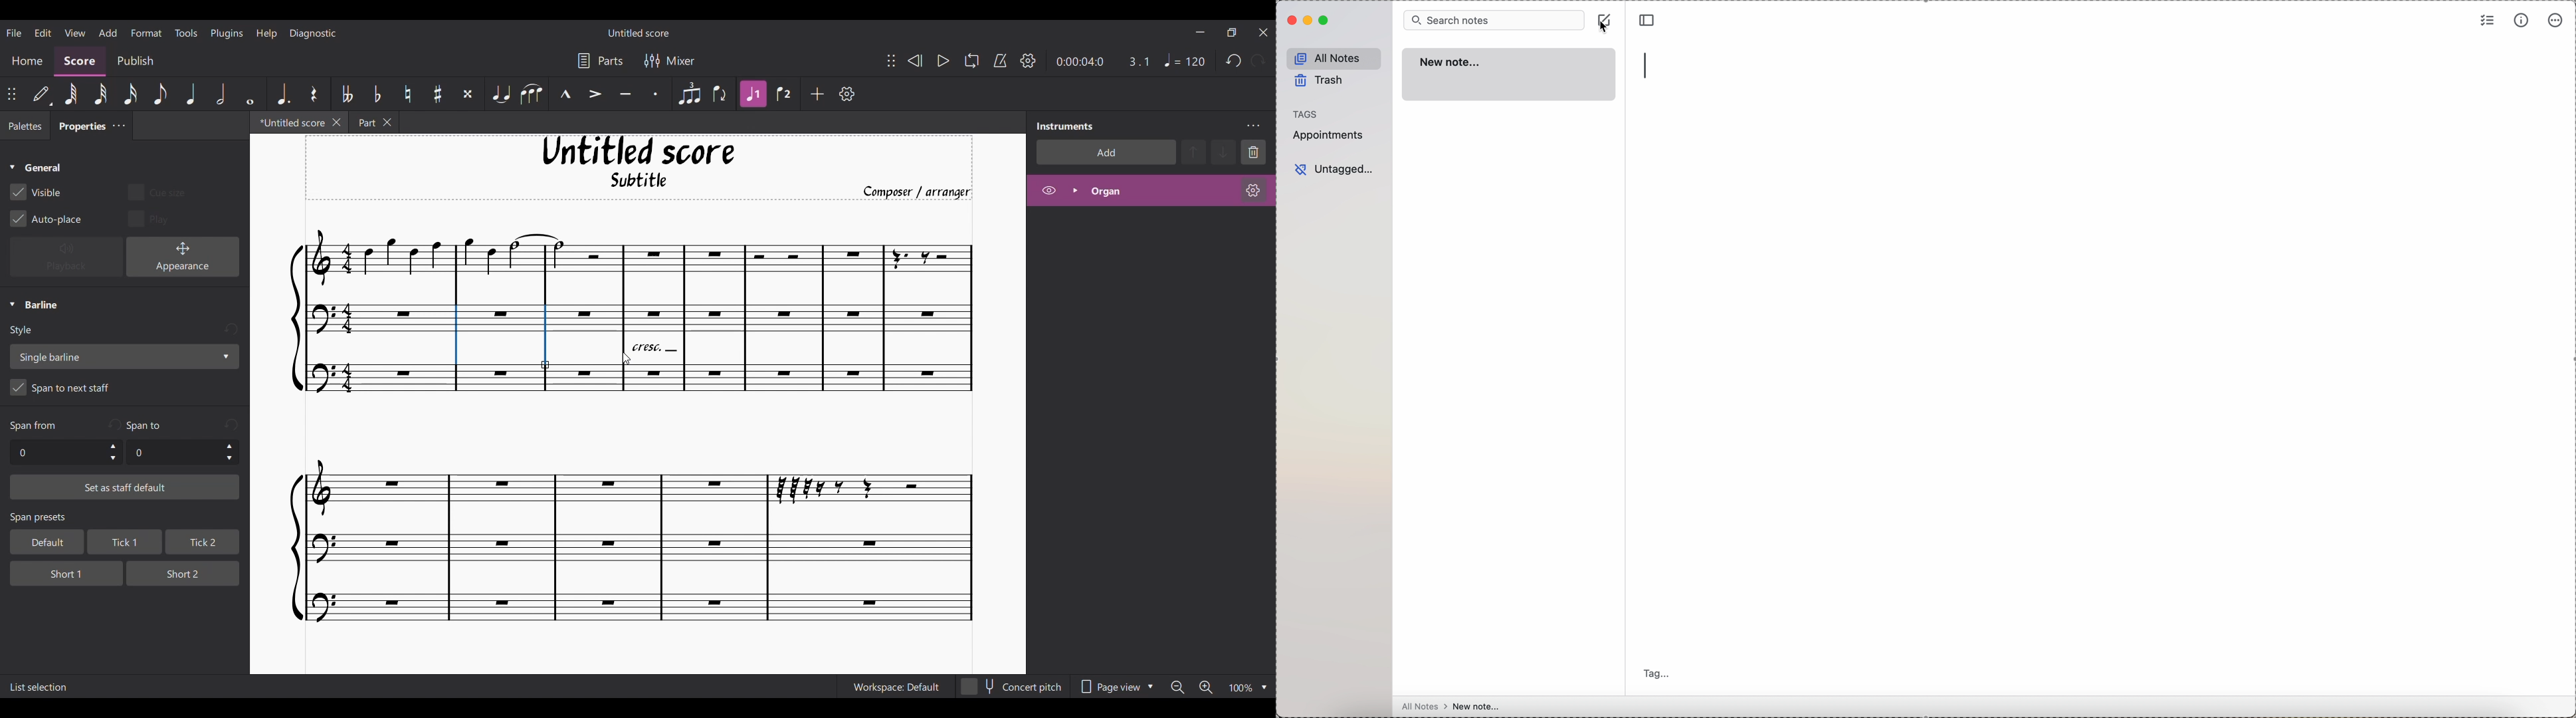  Describe the element at coordinates (1321, 82) in the screenshot. I see `trash` at that location.